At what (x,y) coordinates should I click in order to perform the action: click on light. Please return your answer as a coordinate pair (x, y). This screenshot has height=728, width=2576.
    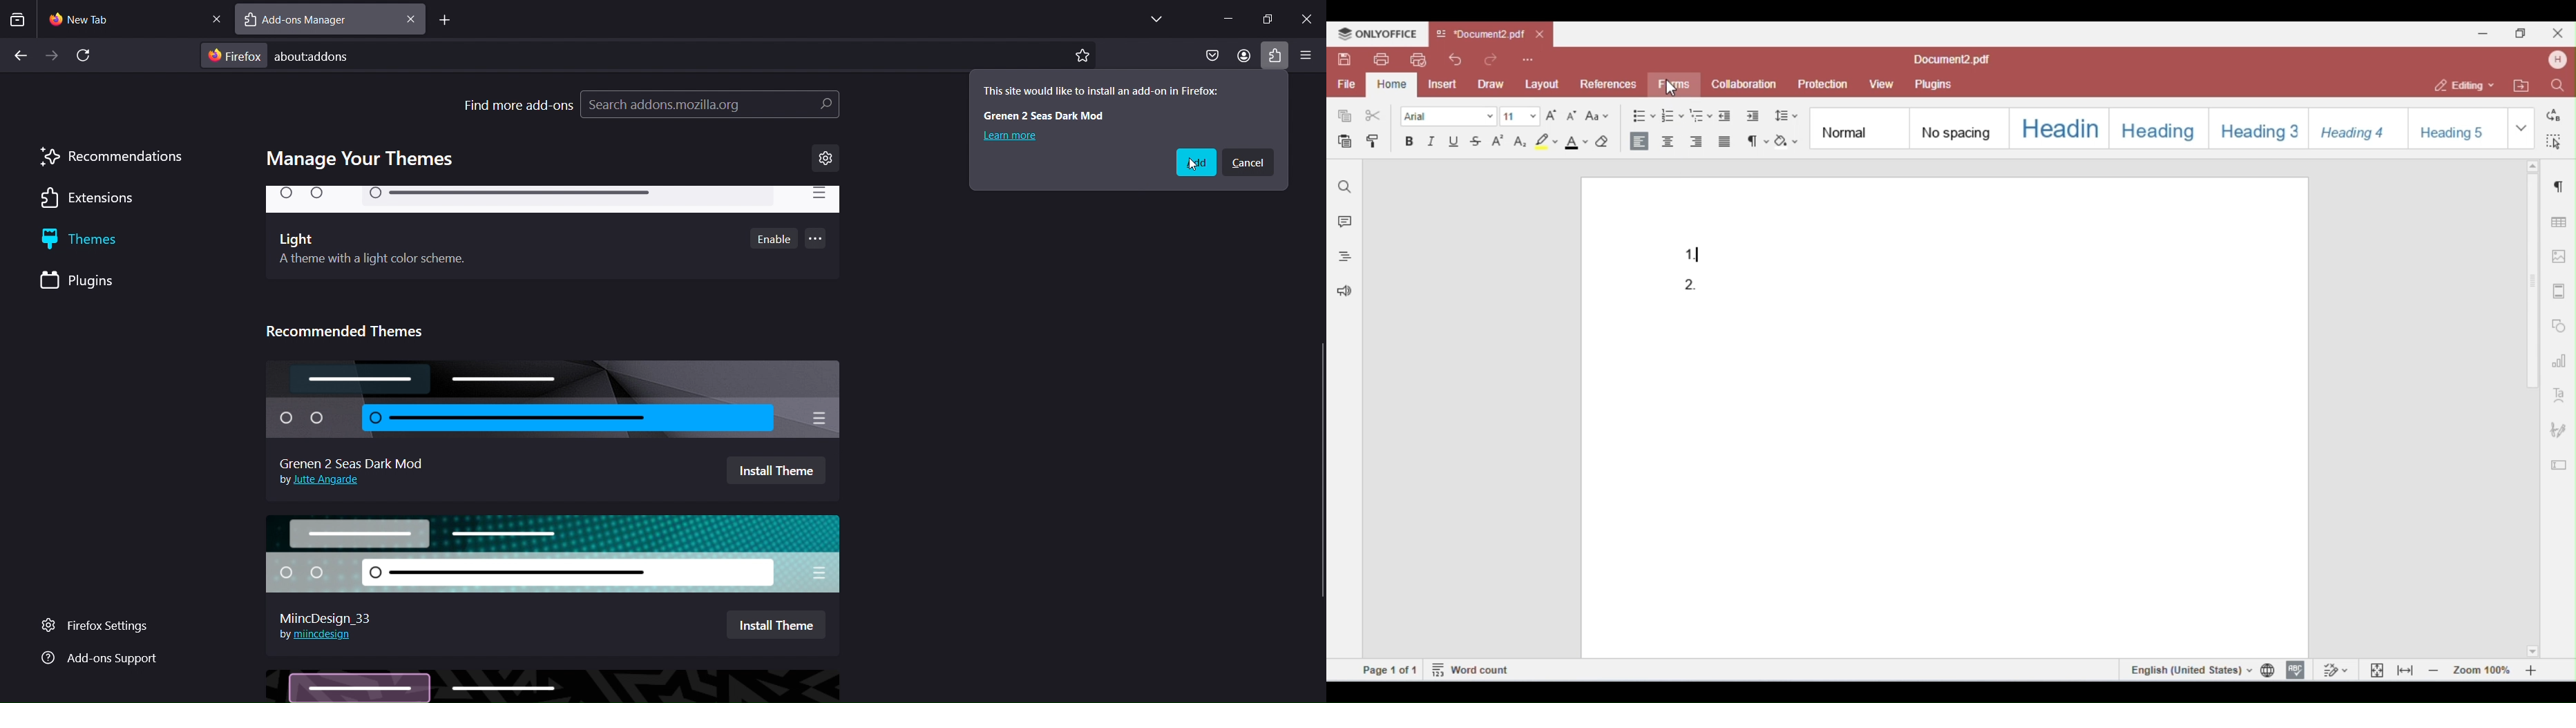
    Looking at the image, I should click on (552, 202).